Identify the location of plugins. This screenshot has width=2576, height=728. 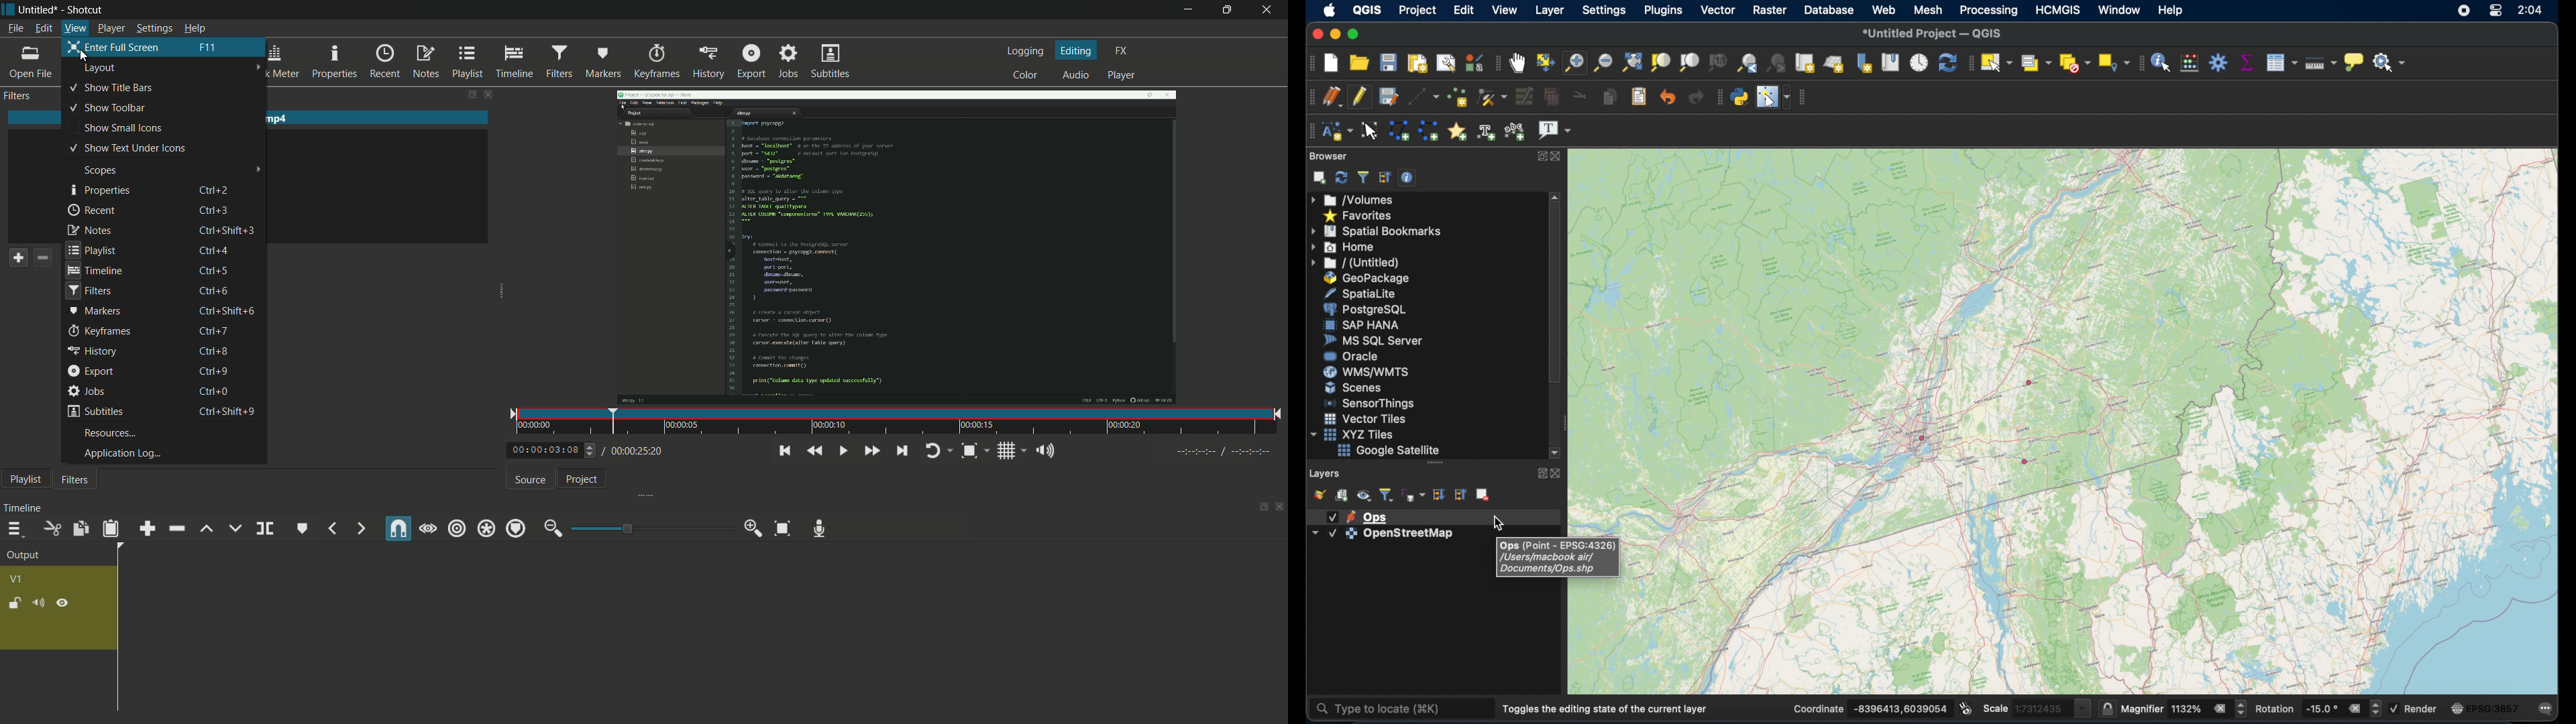
(1663, 11).